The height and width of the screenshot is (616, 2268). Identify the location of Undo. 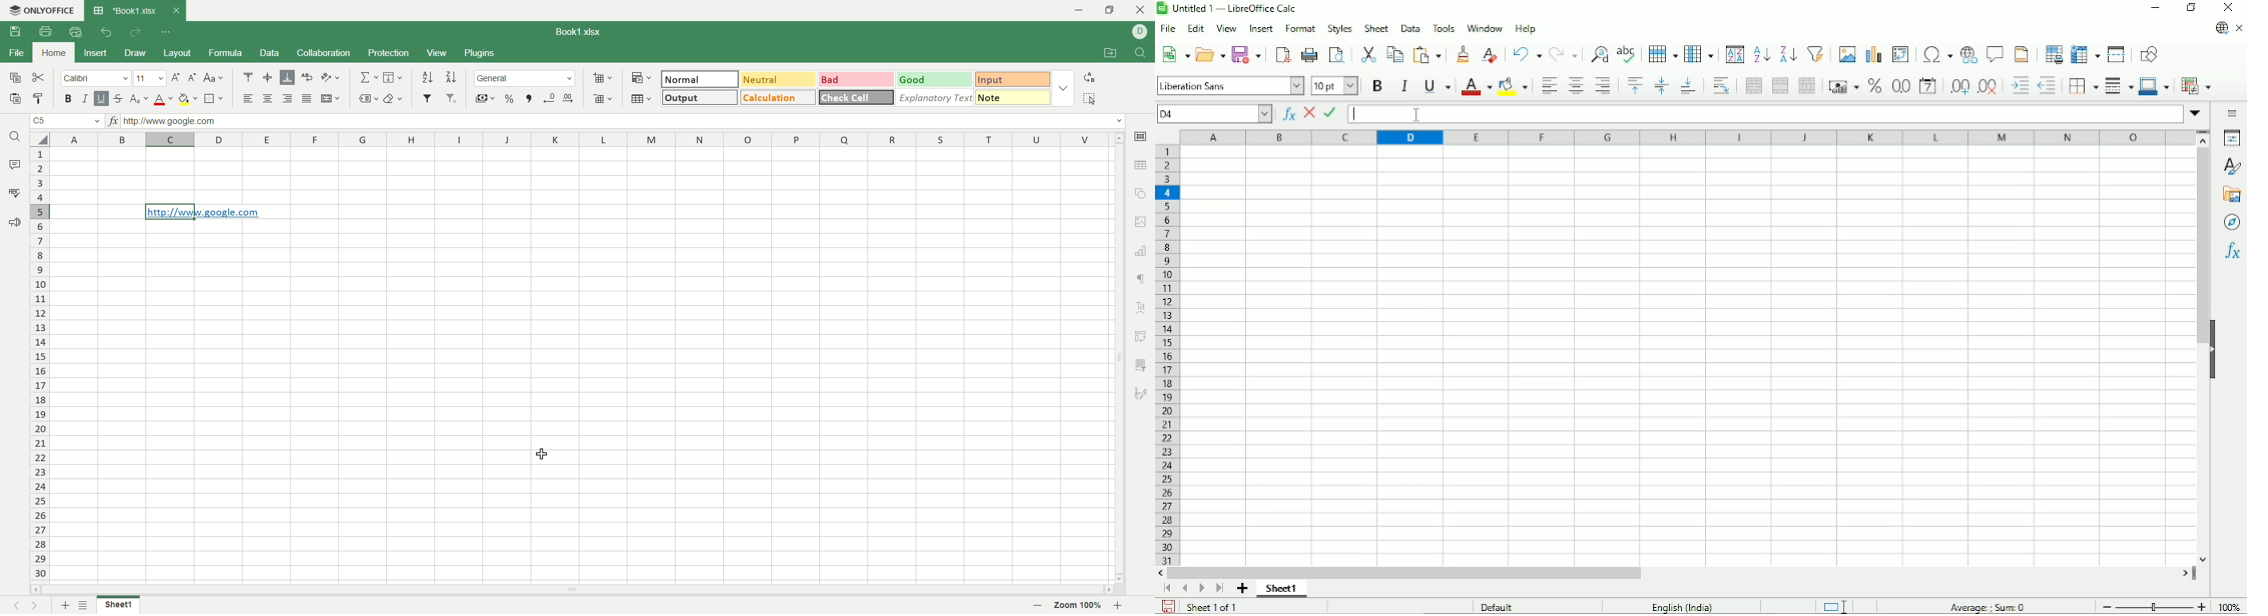
(1527, 53).